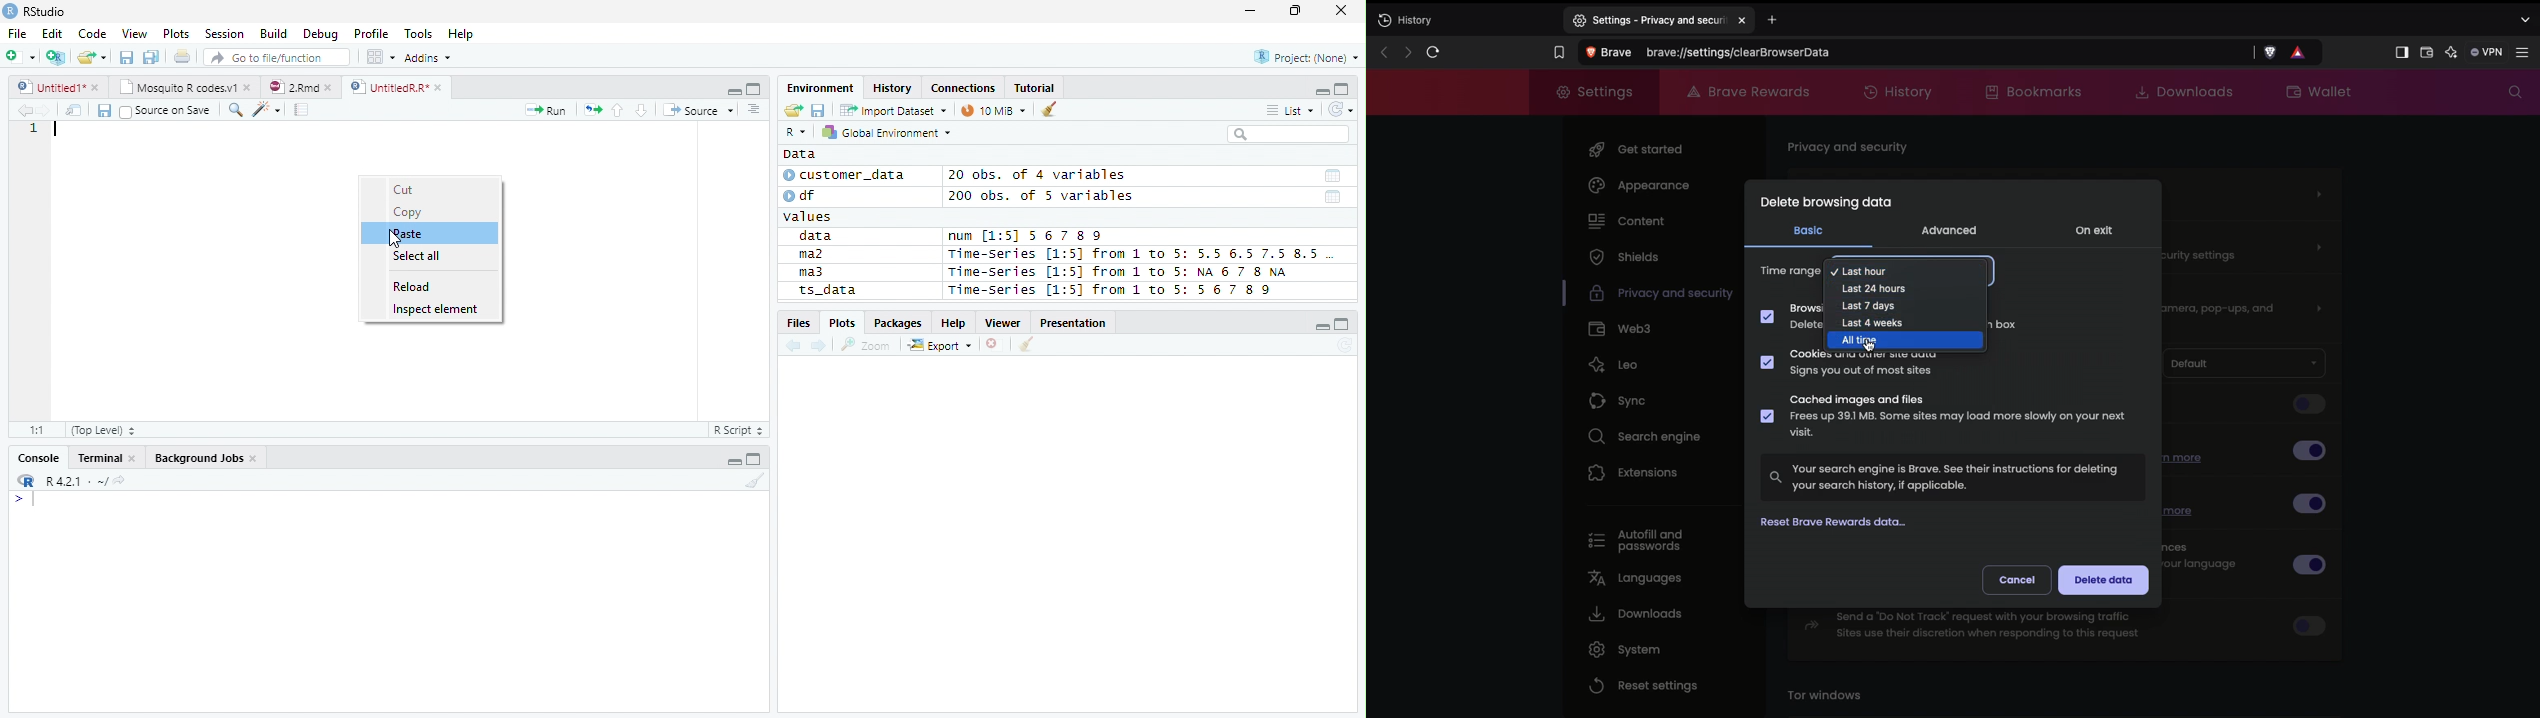  Describe the element at coordinates (1344, 324) in the screenshot. I see `Maximize` at that location.